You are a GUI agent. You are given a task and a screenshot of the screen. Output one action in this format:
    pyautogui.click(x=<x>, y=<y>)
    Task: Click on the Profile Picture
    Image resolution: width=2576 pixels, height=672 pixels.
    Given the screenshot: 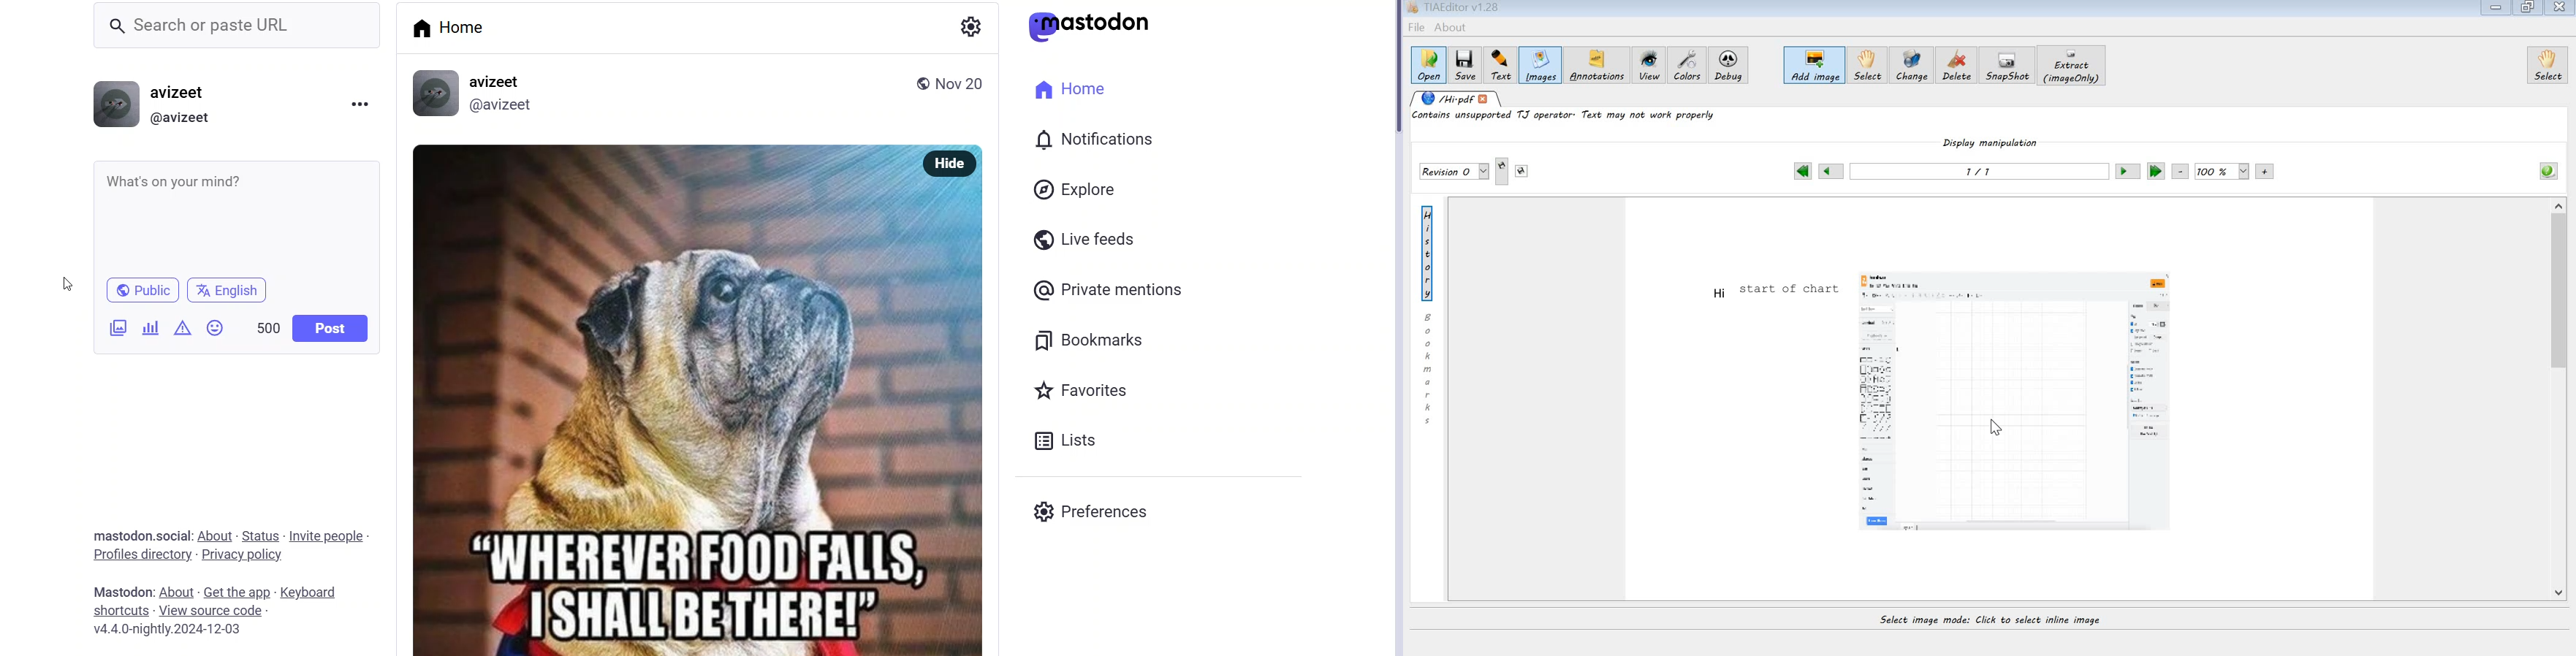 What is the action you would take?
    pyautogui.click(x=437, y=94)
    